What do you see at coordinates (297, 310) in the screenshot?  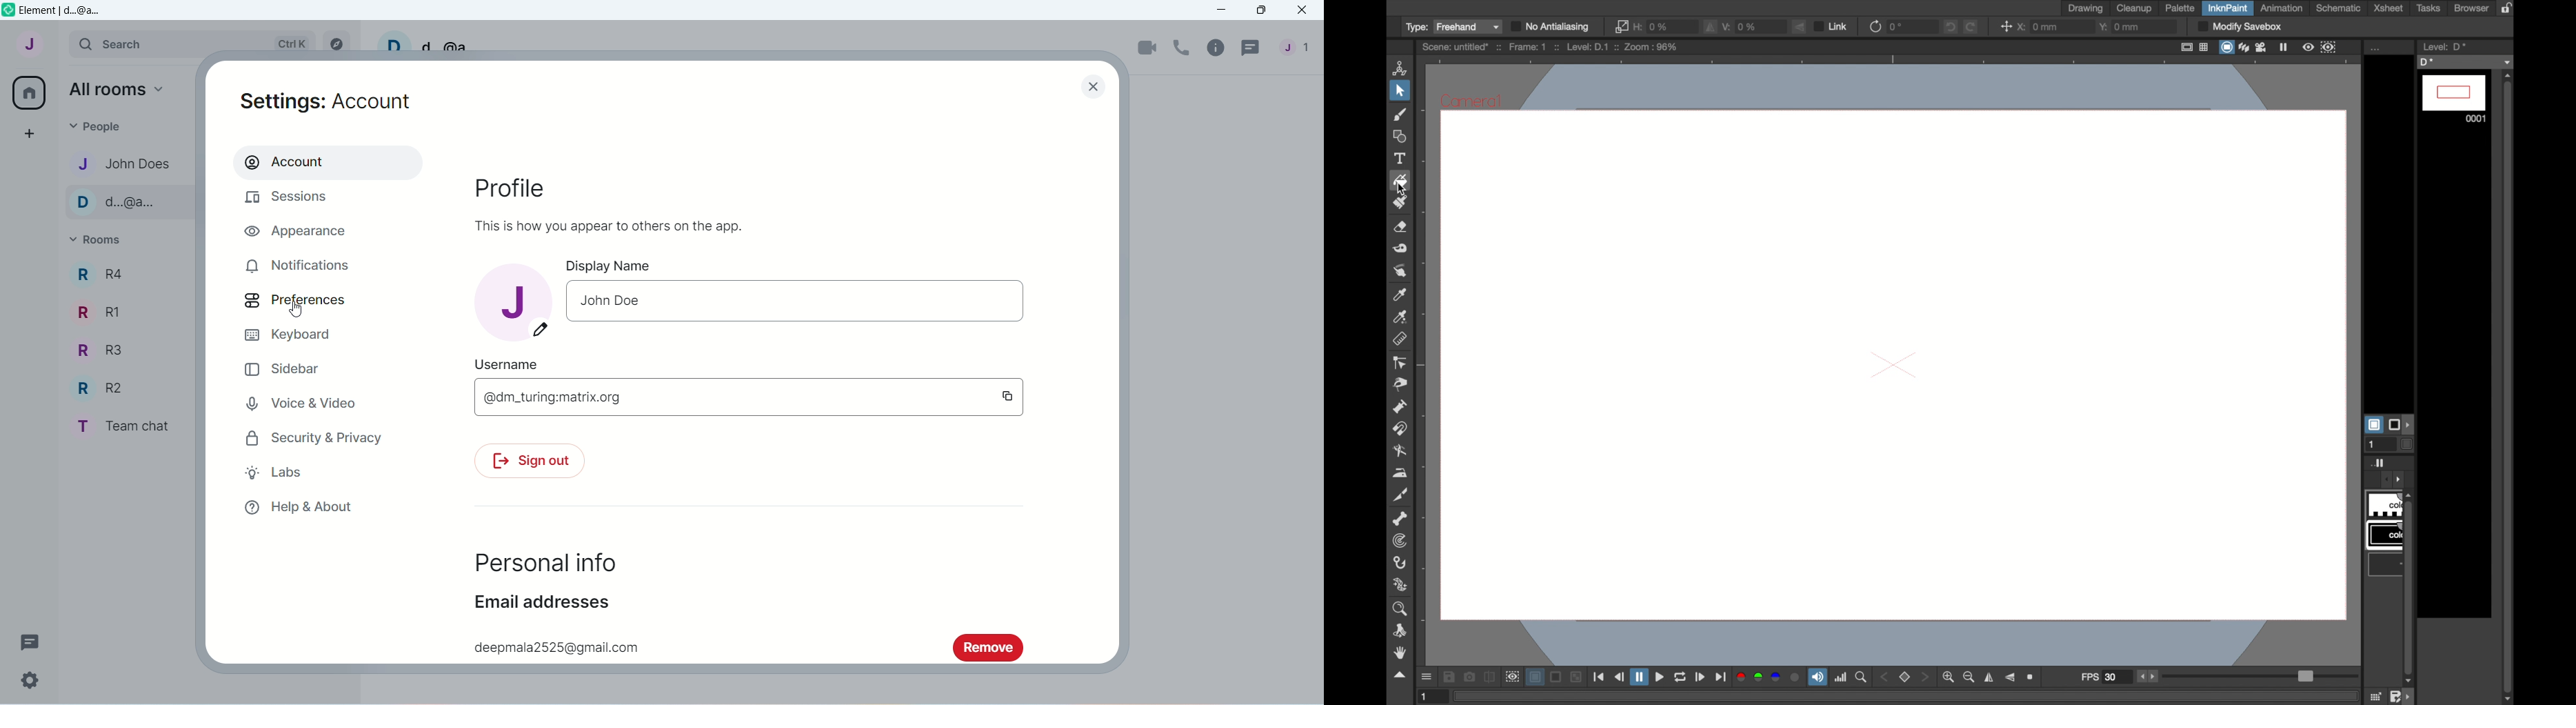 I see `cursor movement` at bounding box center [297, 310].